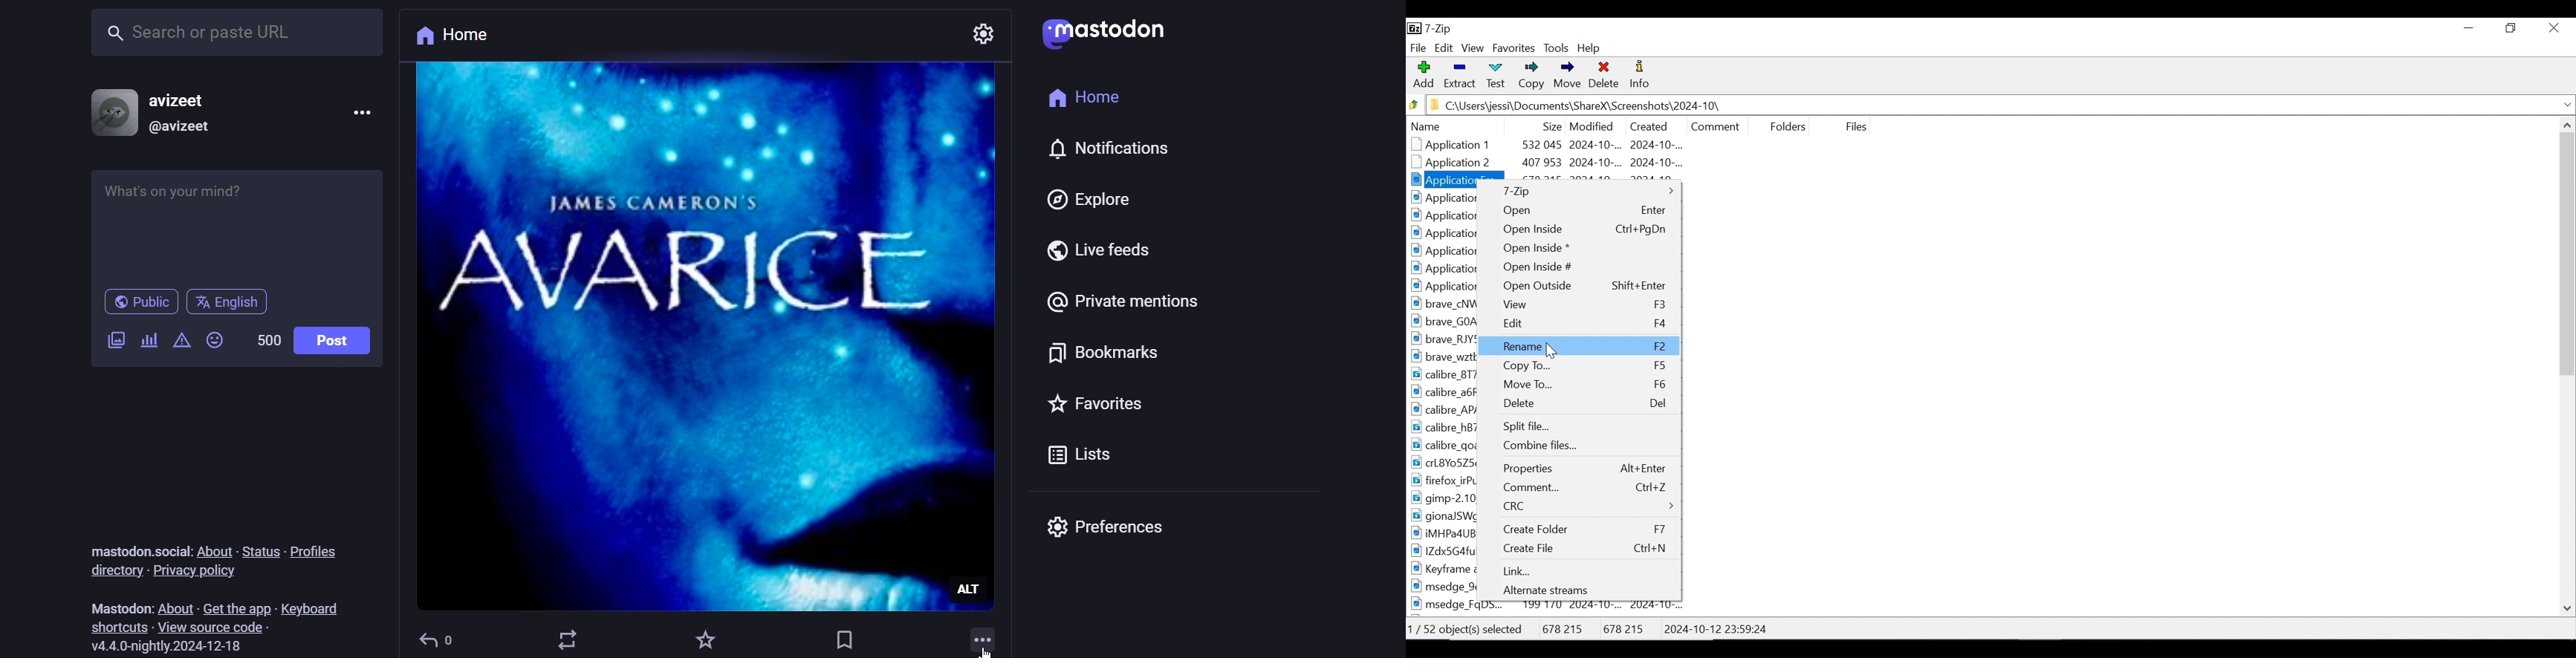 Image resolution: width=2576 pixels, height=672 pixels. What do you see at coordinates (1098, 146) in the screenshot?
I see `notification` at bounding box center [1098, 146].